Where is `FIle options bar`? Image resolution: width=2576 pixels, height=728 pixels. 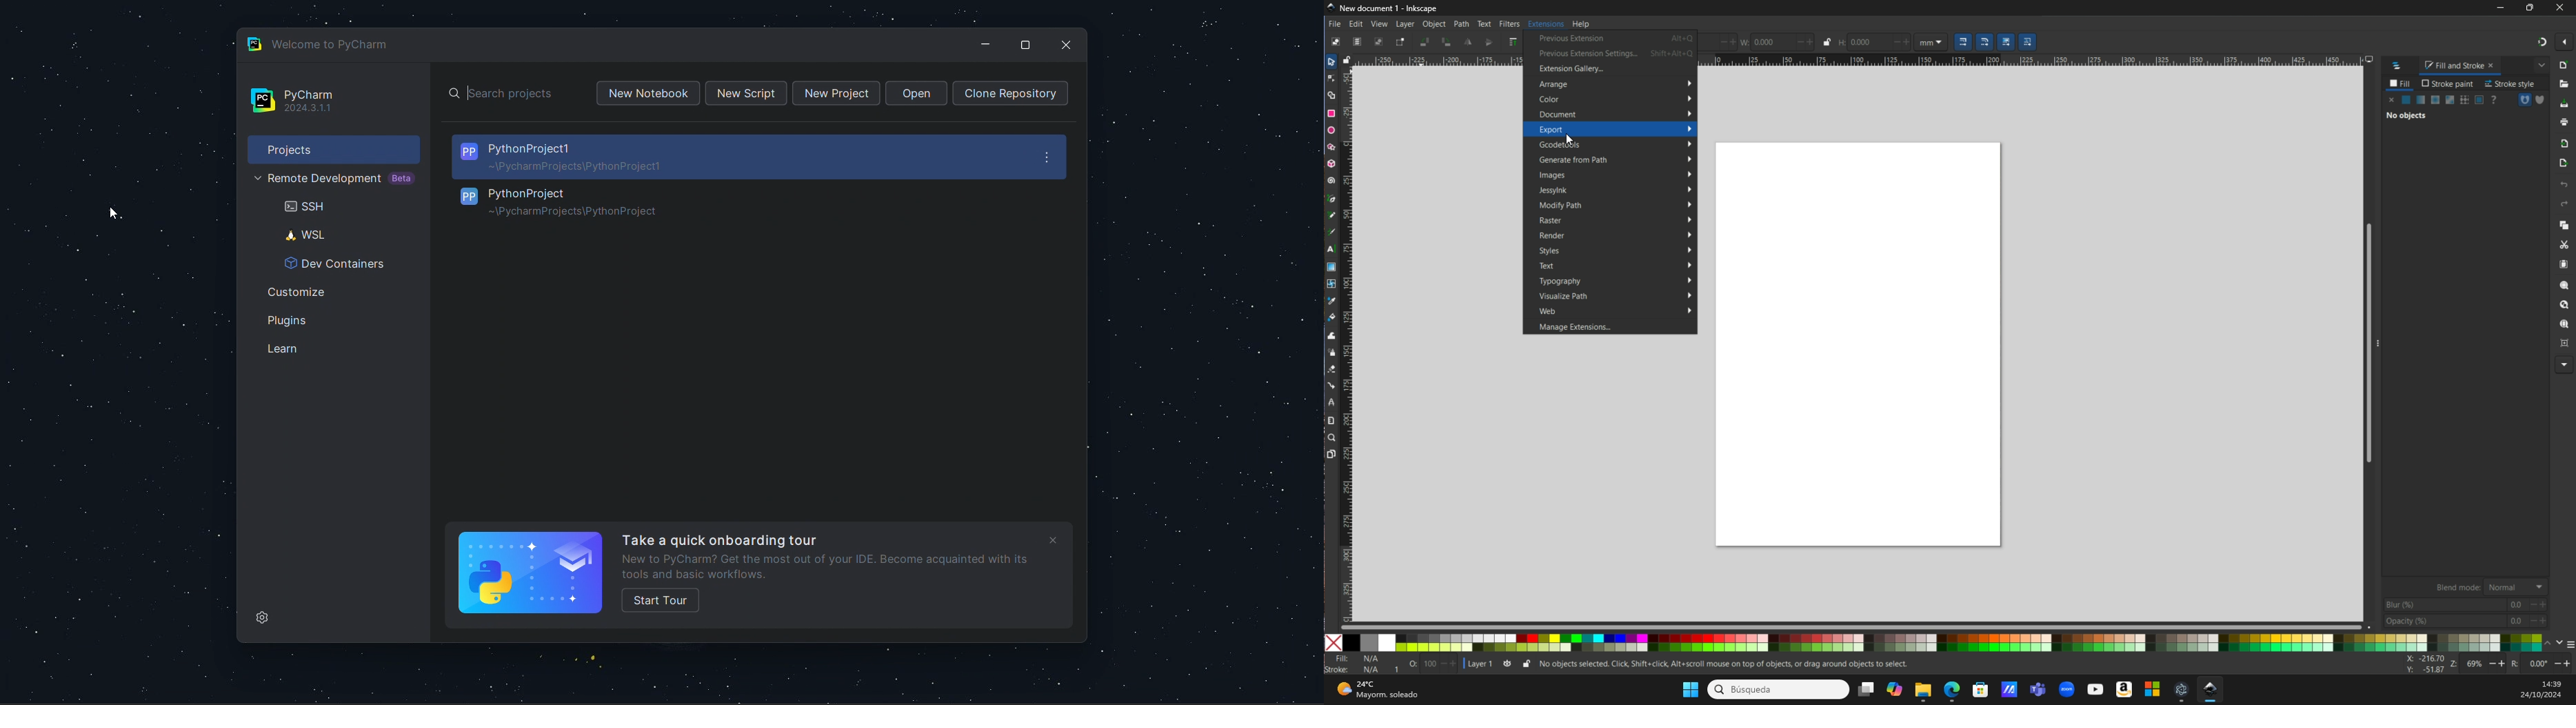
FIle options bar is located at coordinates (2564, 214).